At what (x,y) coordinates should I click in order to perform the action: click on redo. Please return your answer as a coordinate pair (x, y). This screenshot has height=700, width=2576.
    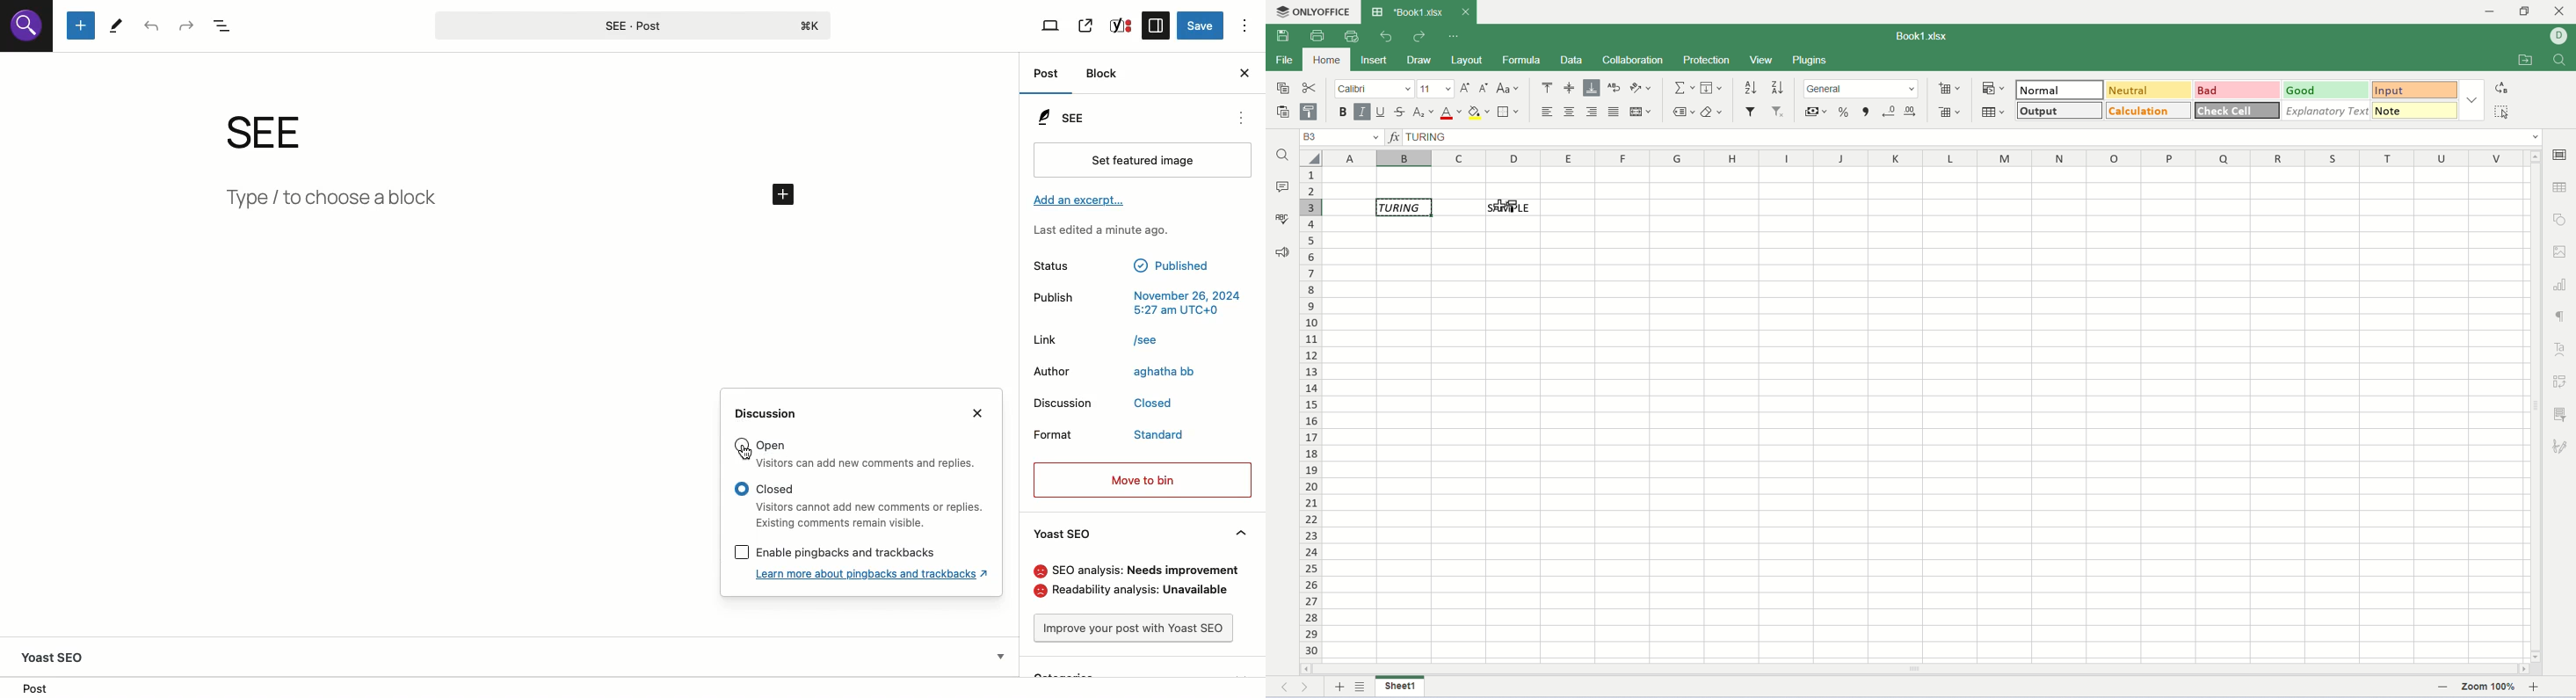
    Looking at the image, I should click on (1418, 37).